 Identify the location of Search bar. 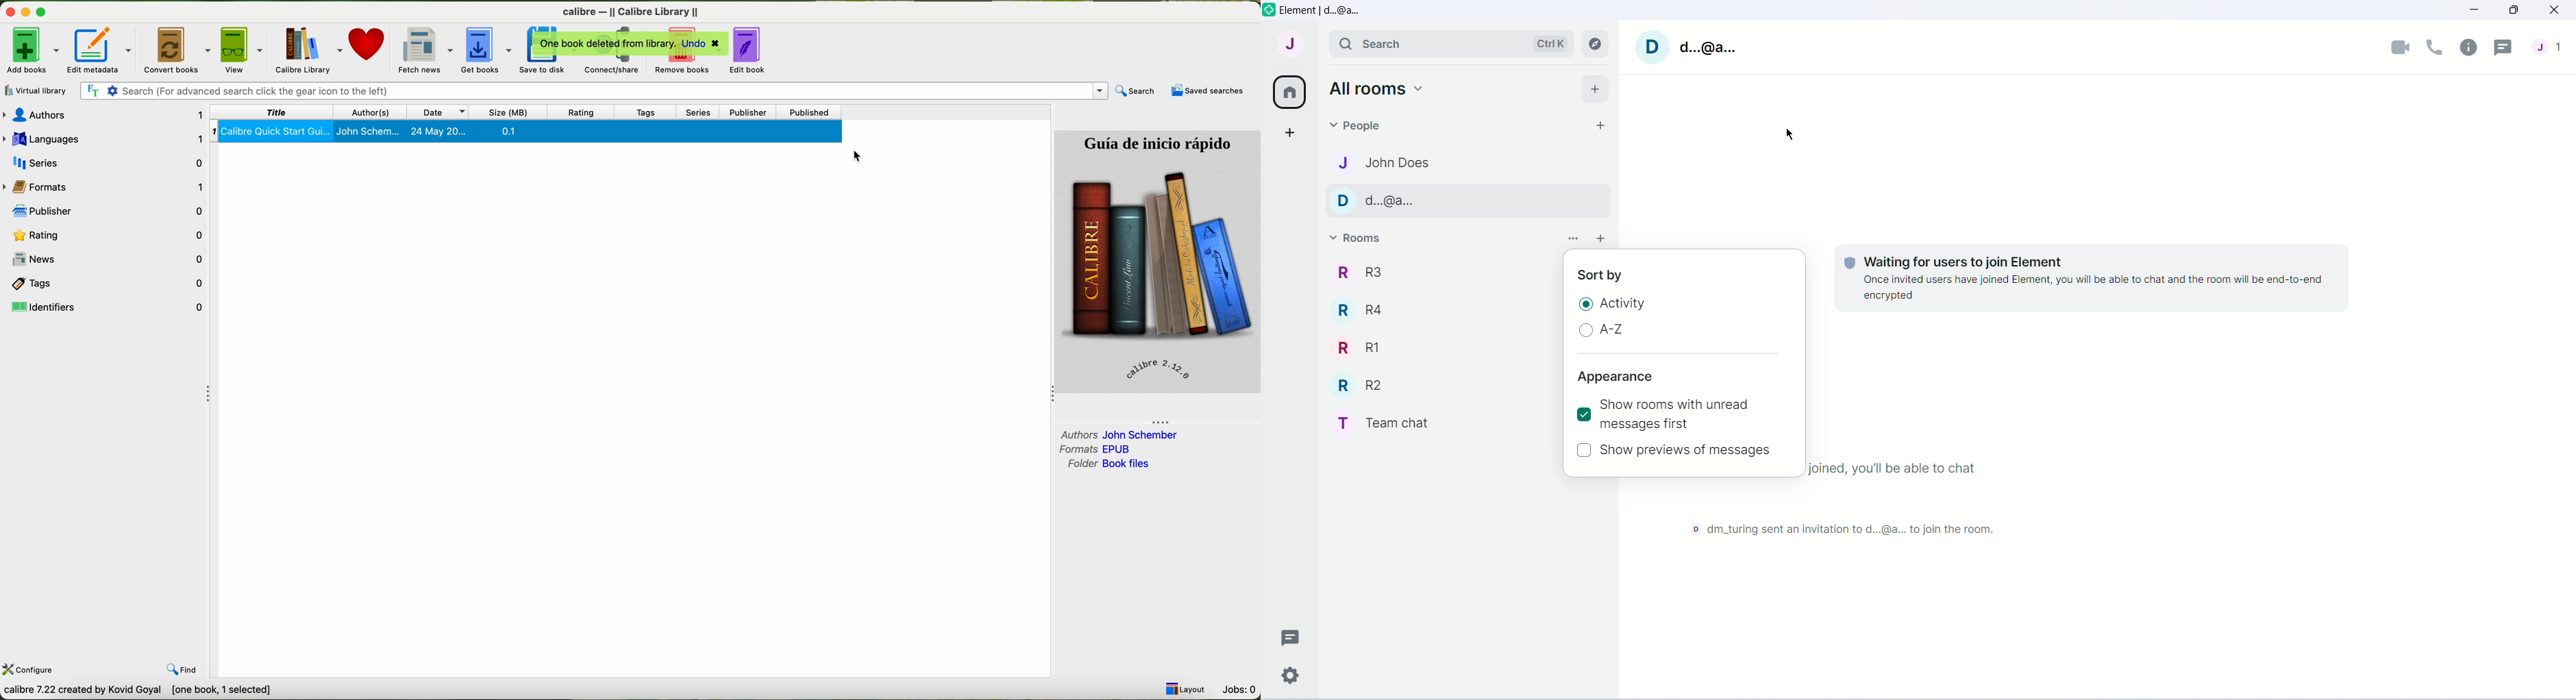
(1451, 43).